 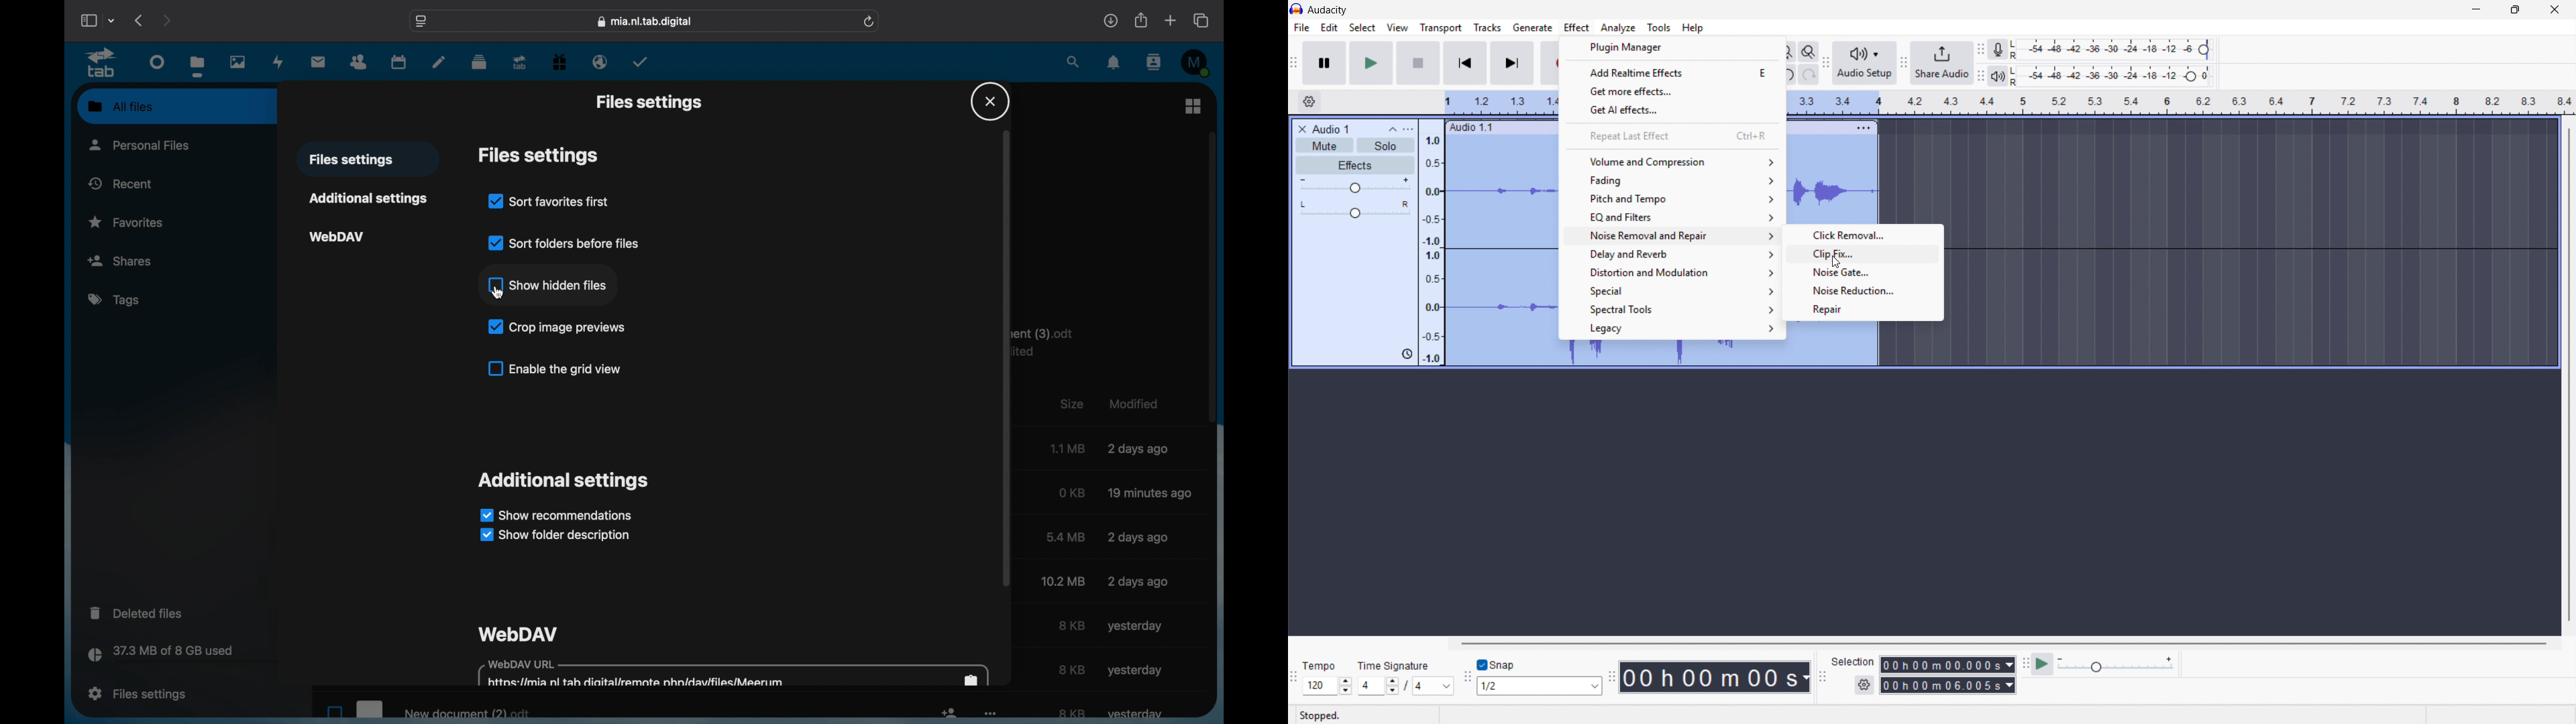 What do you see at coordinates (1947, 665) in the screenshot?
I see `Start time of selection` at bounding box center [1947, 665].